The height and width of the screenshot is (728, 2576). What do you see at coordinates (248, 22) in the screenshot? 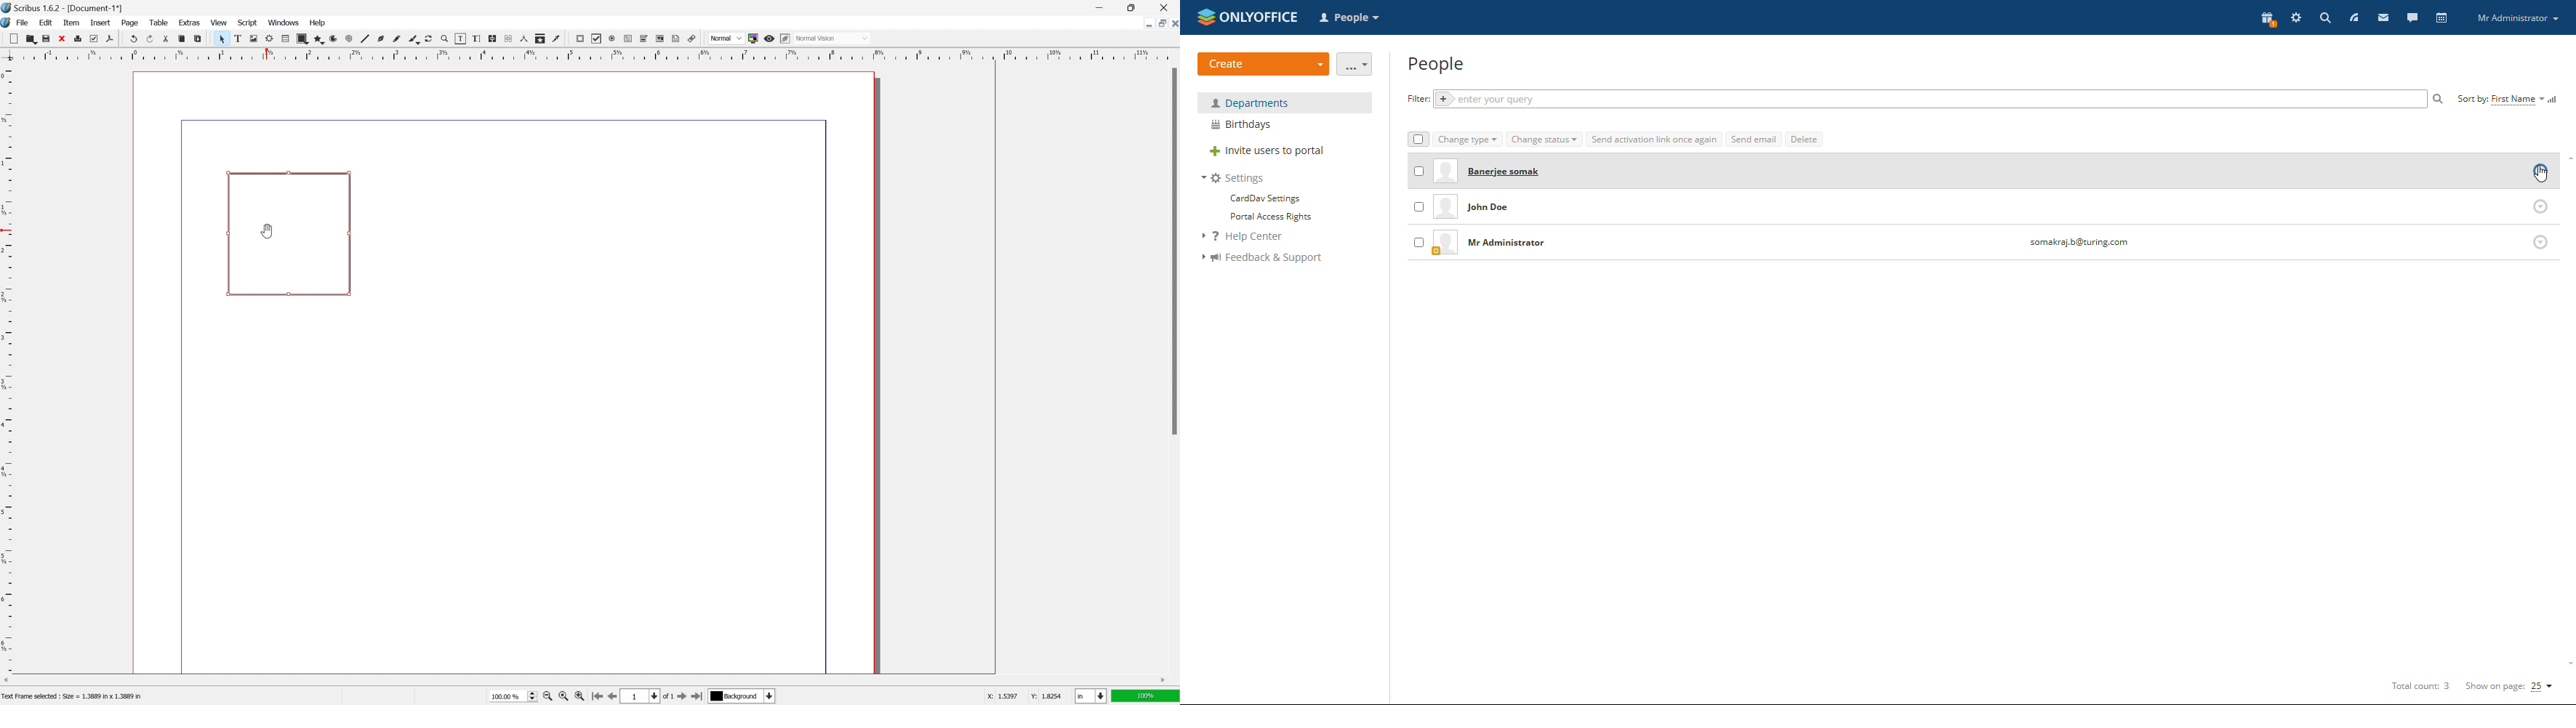
I see `script` at bounding box center [248, 22].